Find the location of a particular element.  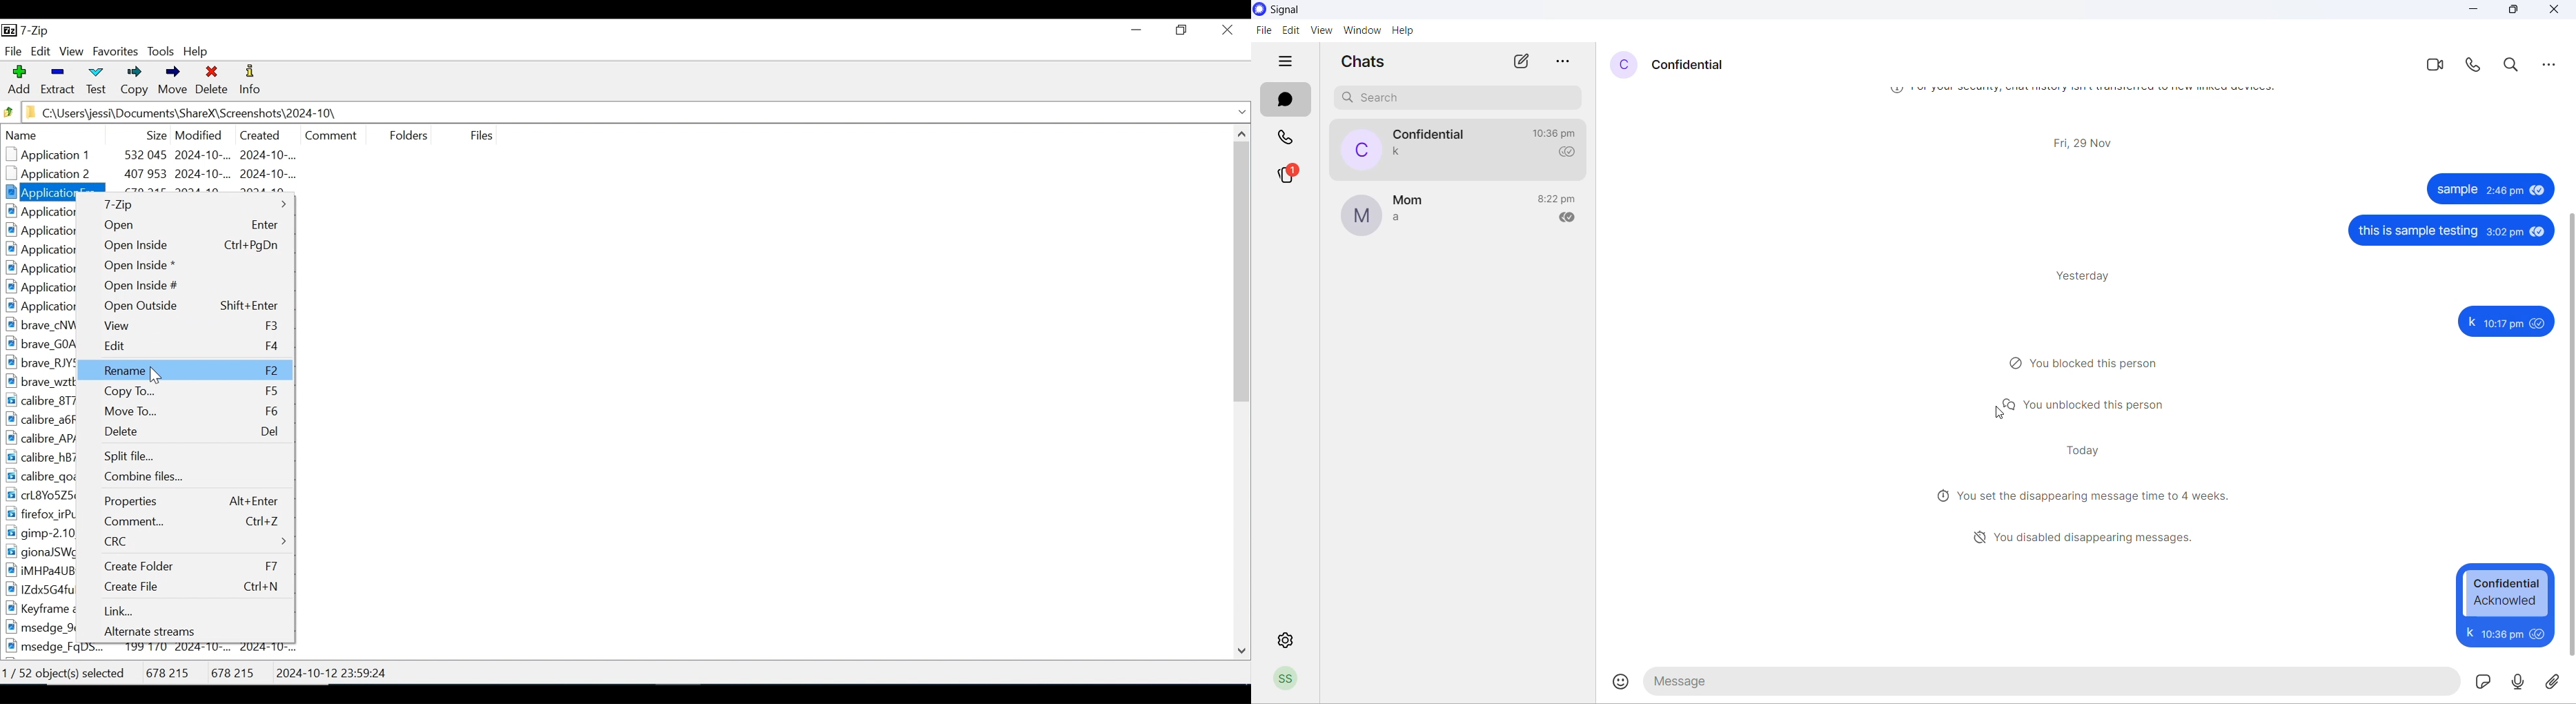

Open Inside* is located at coordinates (185, 265).